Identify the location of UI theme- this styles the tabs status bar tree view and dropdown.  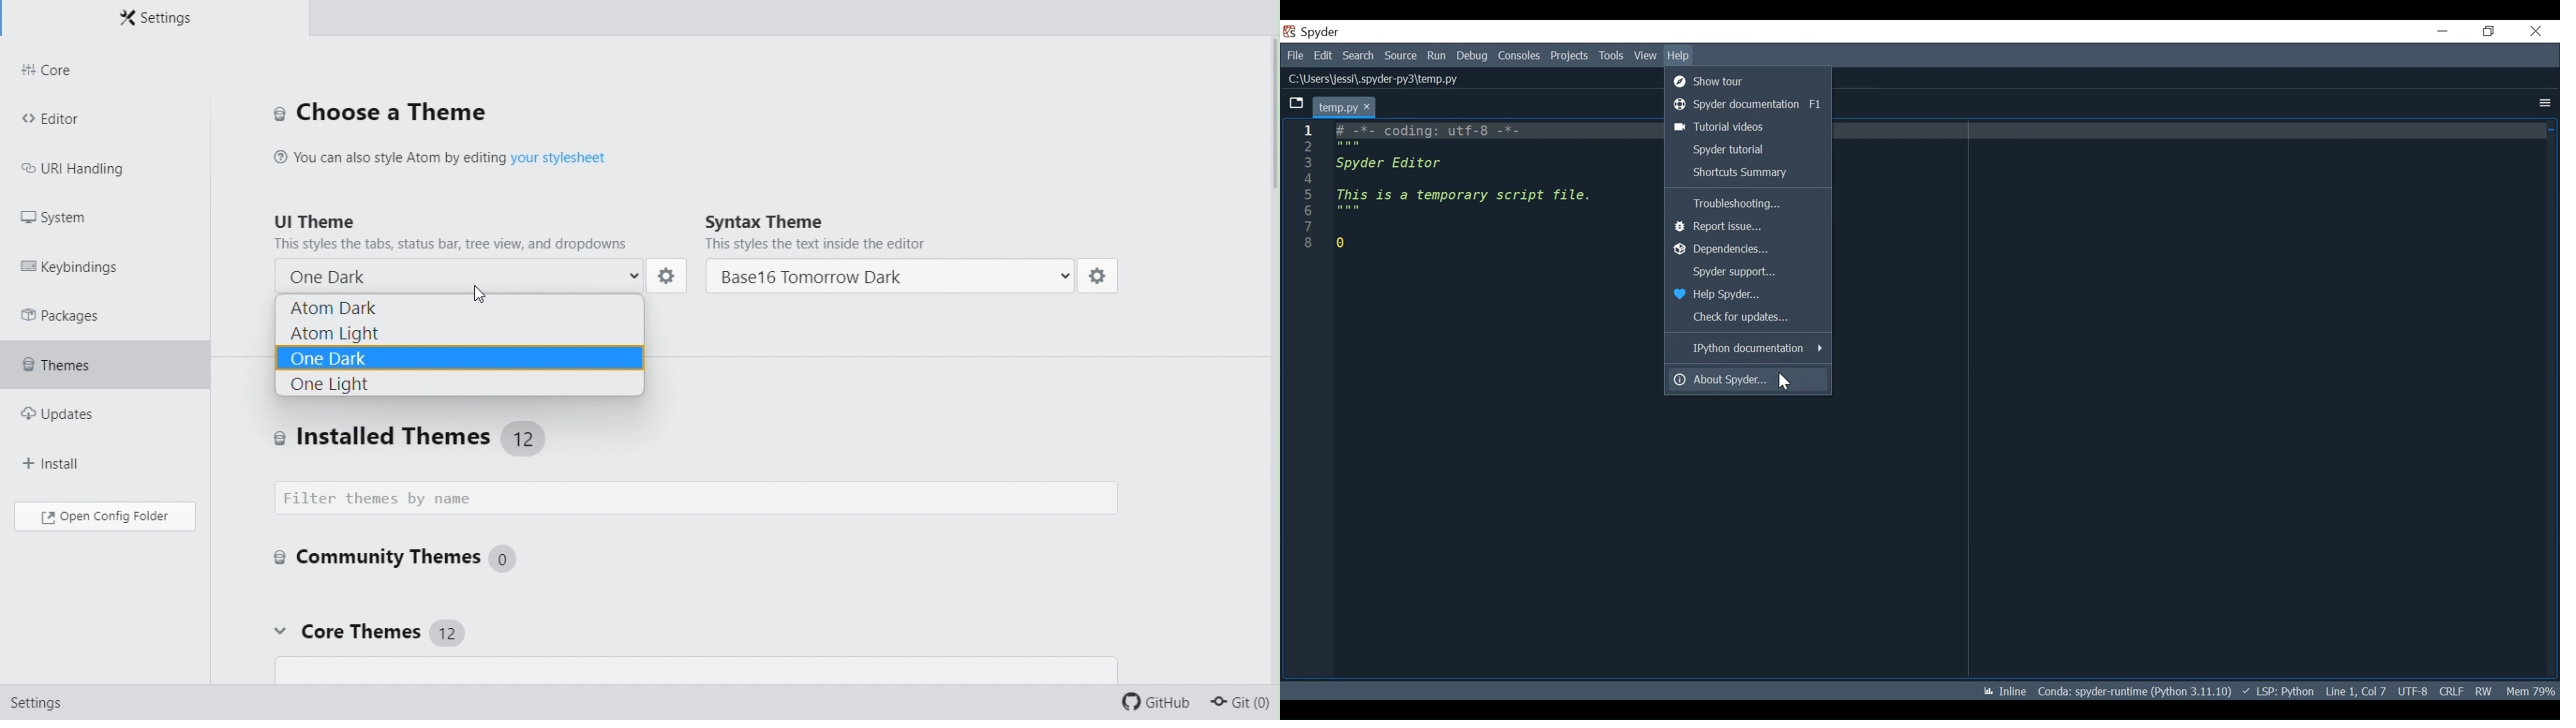
(459, 229).